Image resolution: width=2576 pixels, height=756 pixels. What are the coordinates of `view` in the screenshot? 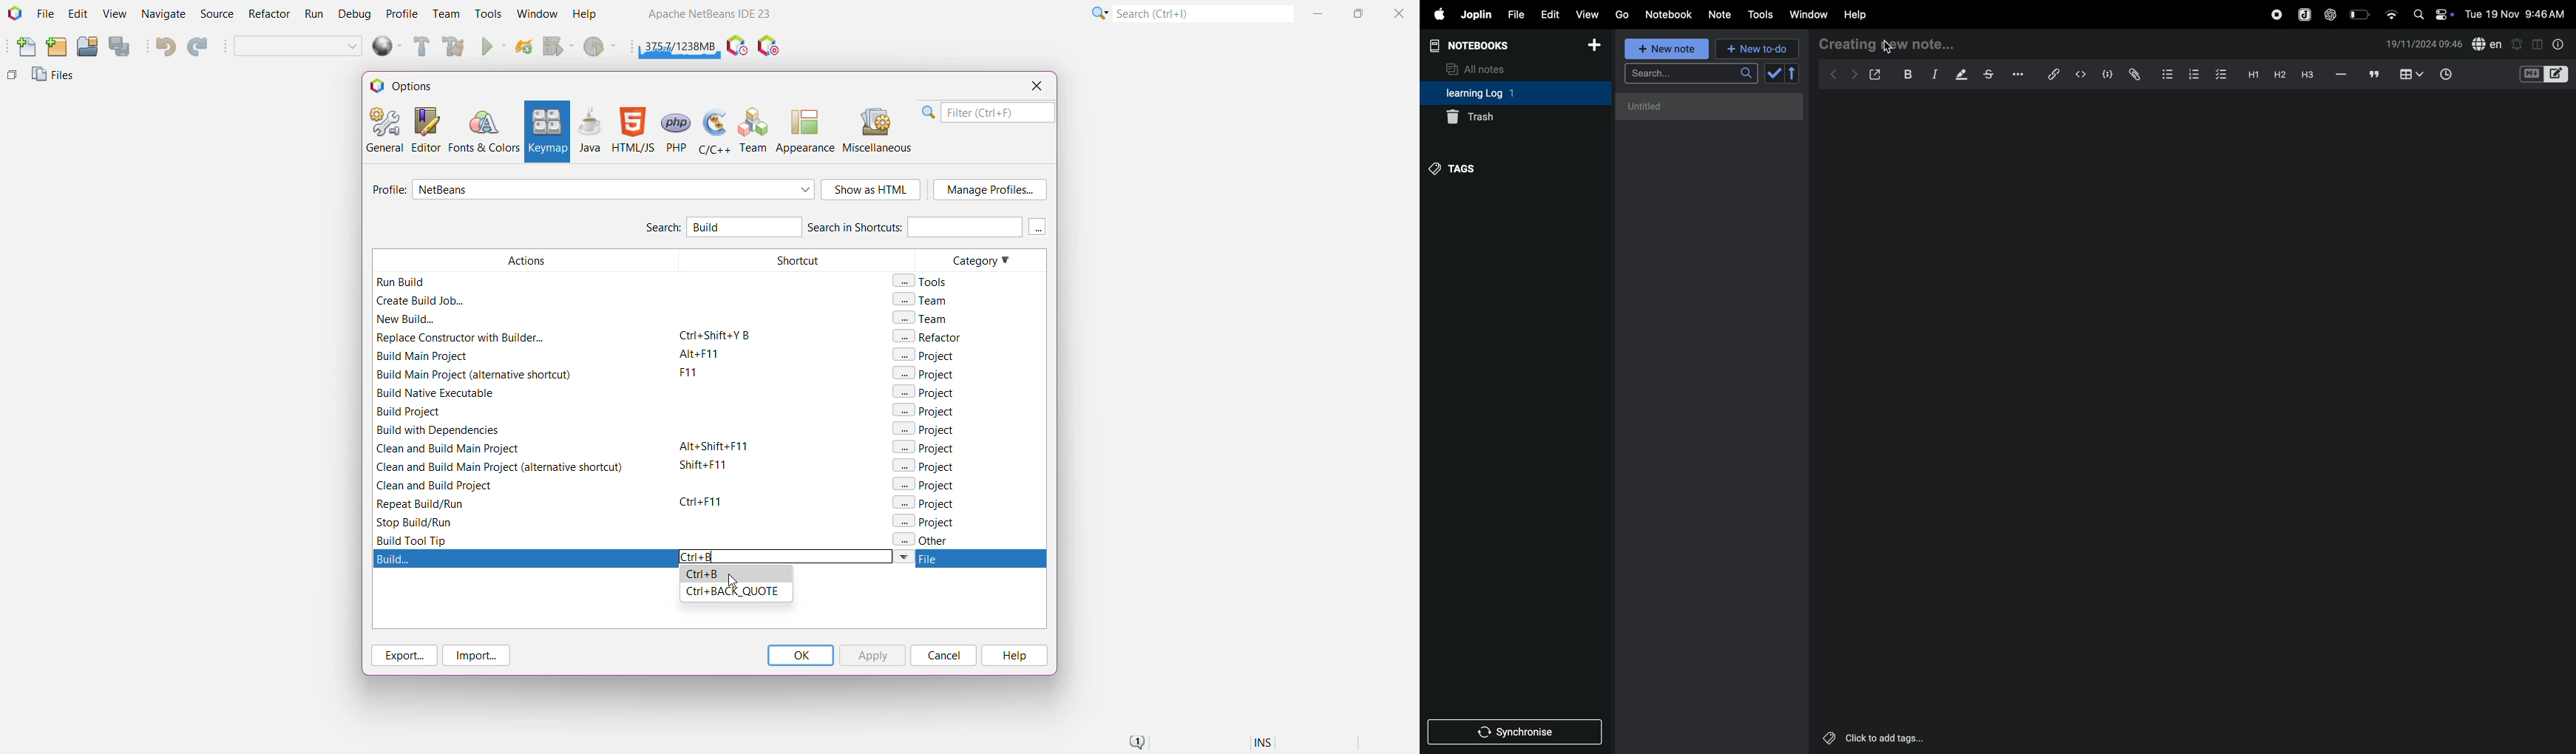 It's located at (1588, 14).